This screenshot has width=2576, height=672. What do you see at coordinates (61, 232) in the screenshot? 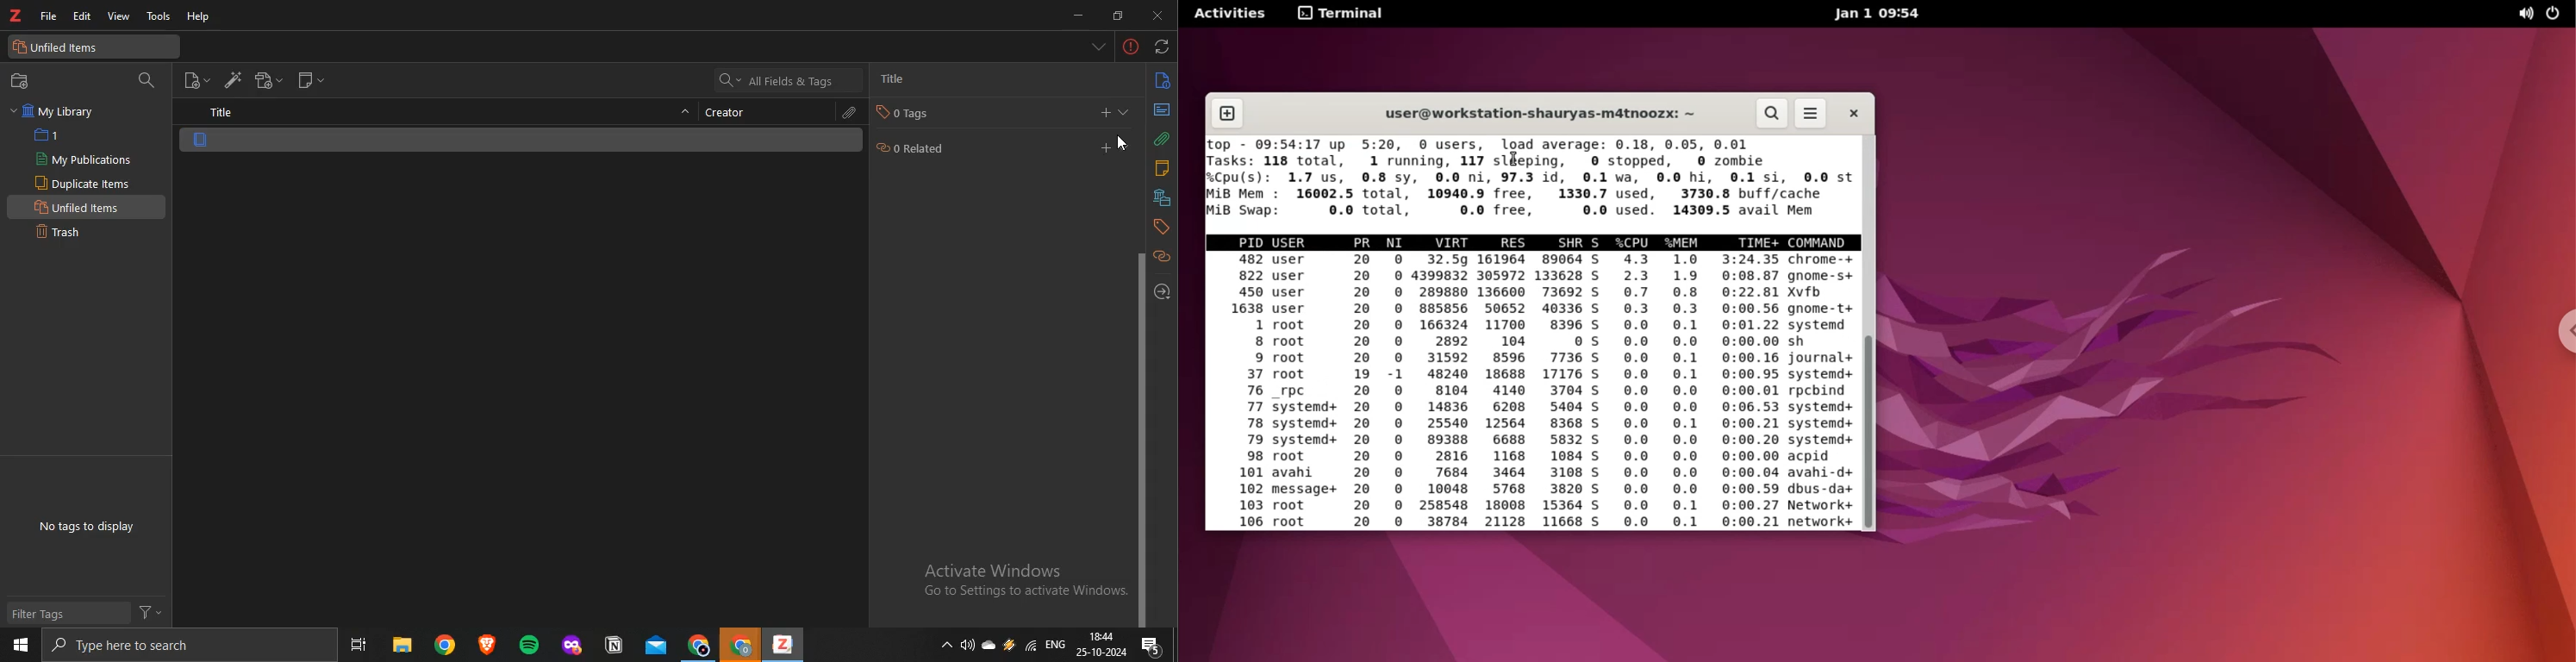
I see `trash` at bounding box center [61, 232].